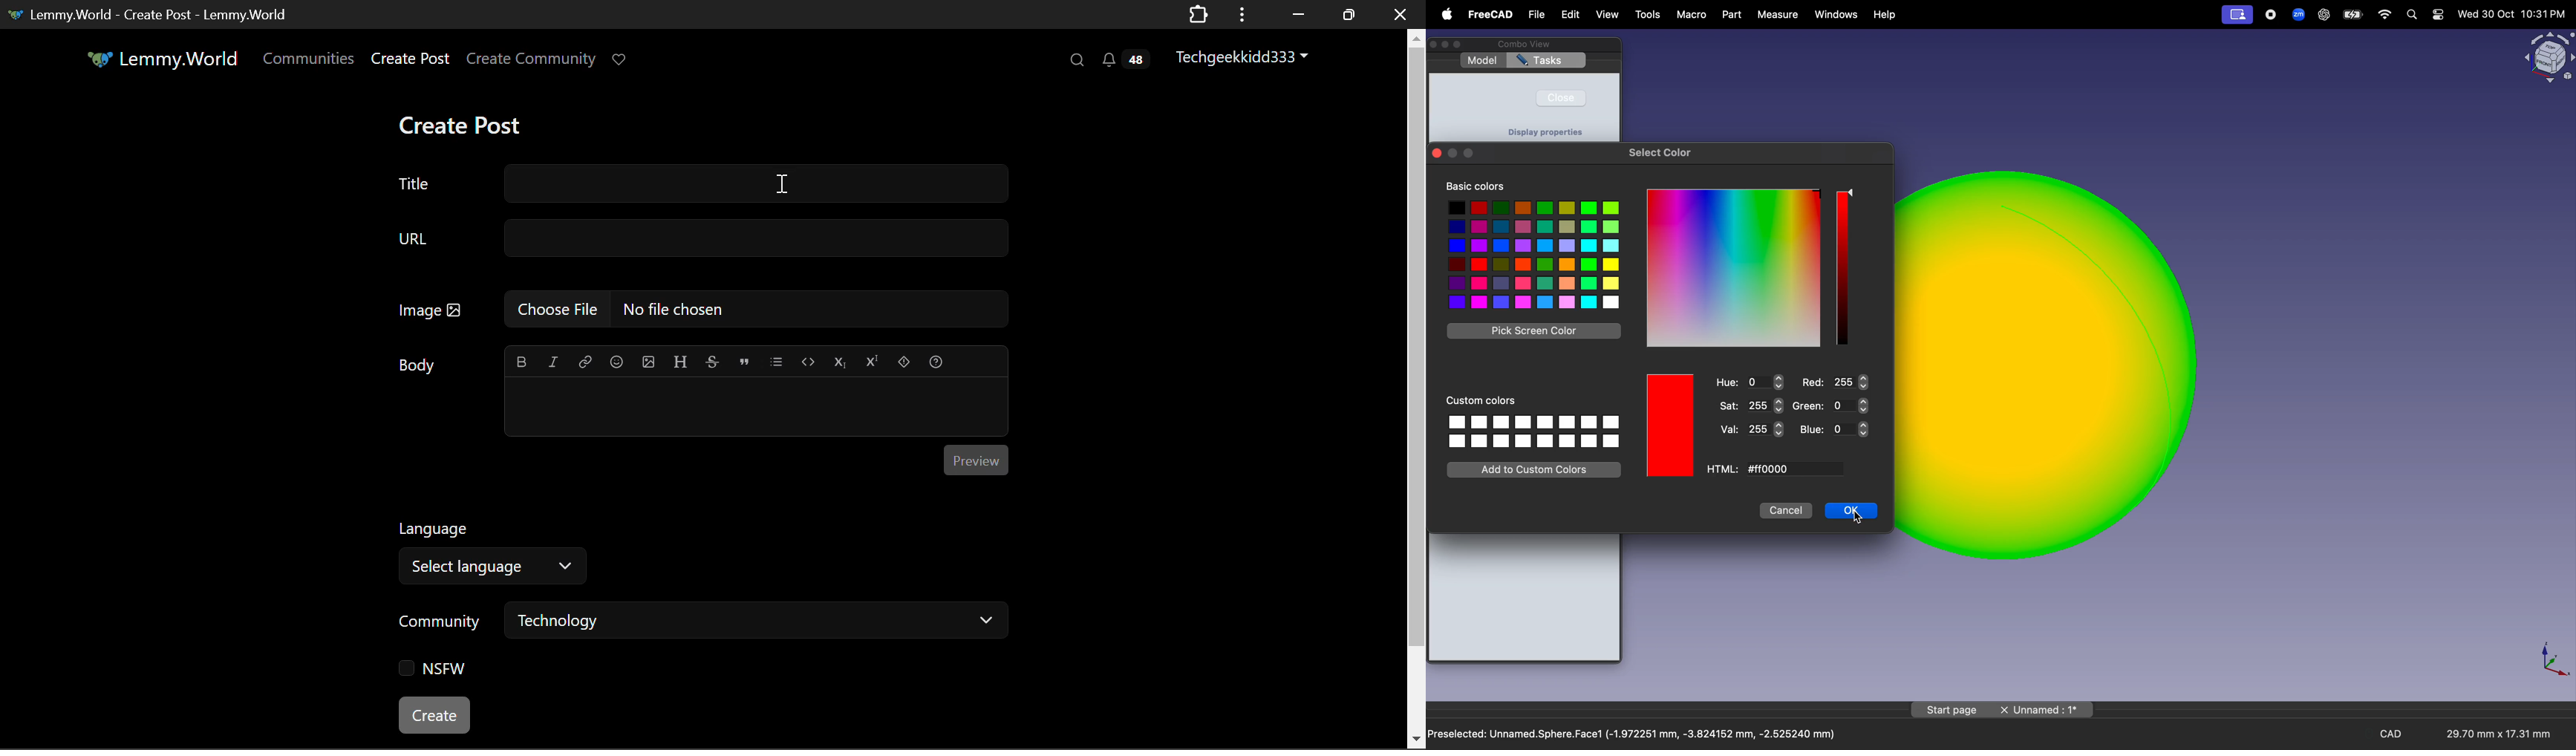 This screenshot has width=2576, height=756. I want to click on colors selection, so click(1532, 255).